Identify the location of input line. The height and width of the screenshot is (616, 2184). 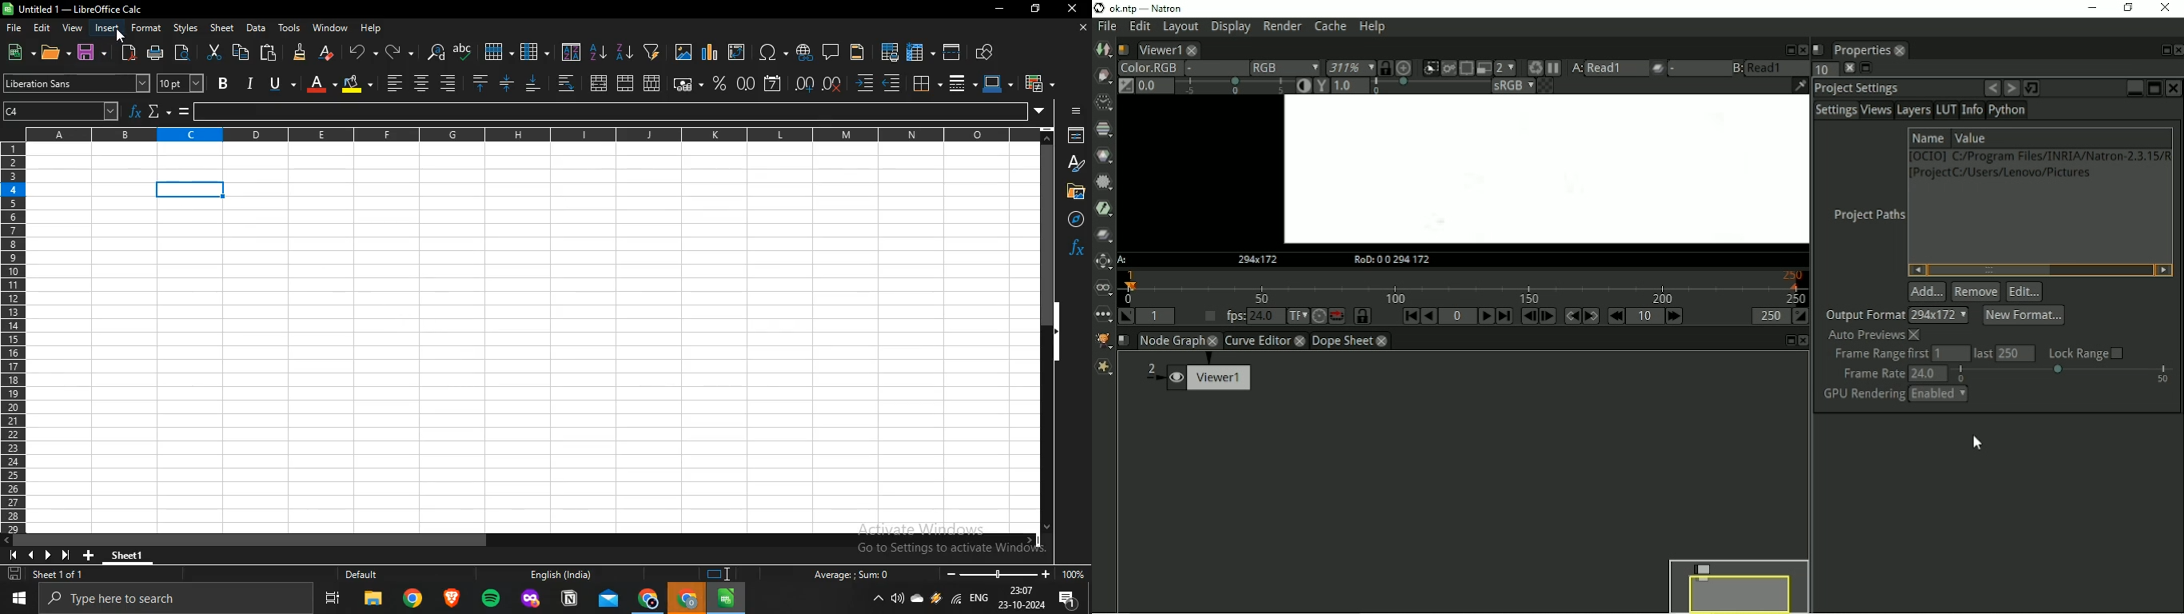
(613, 112).